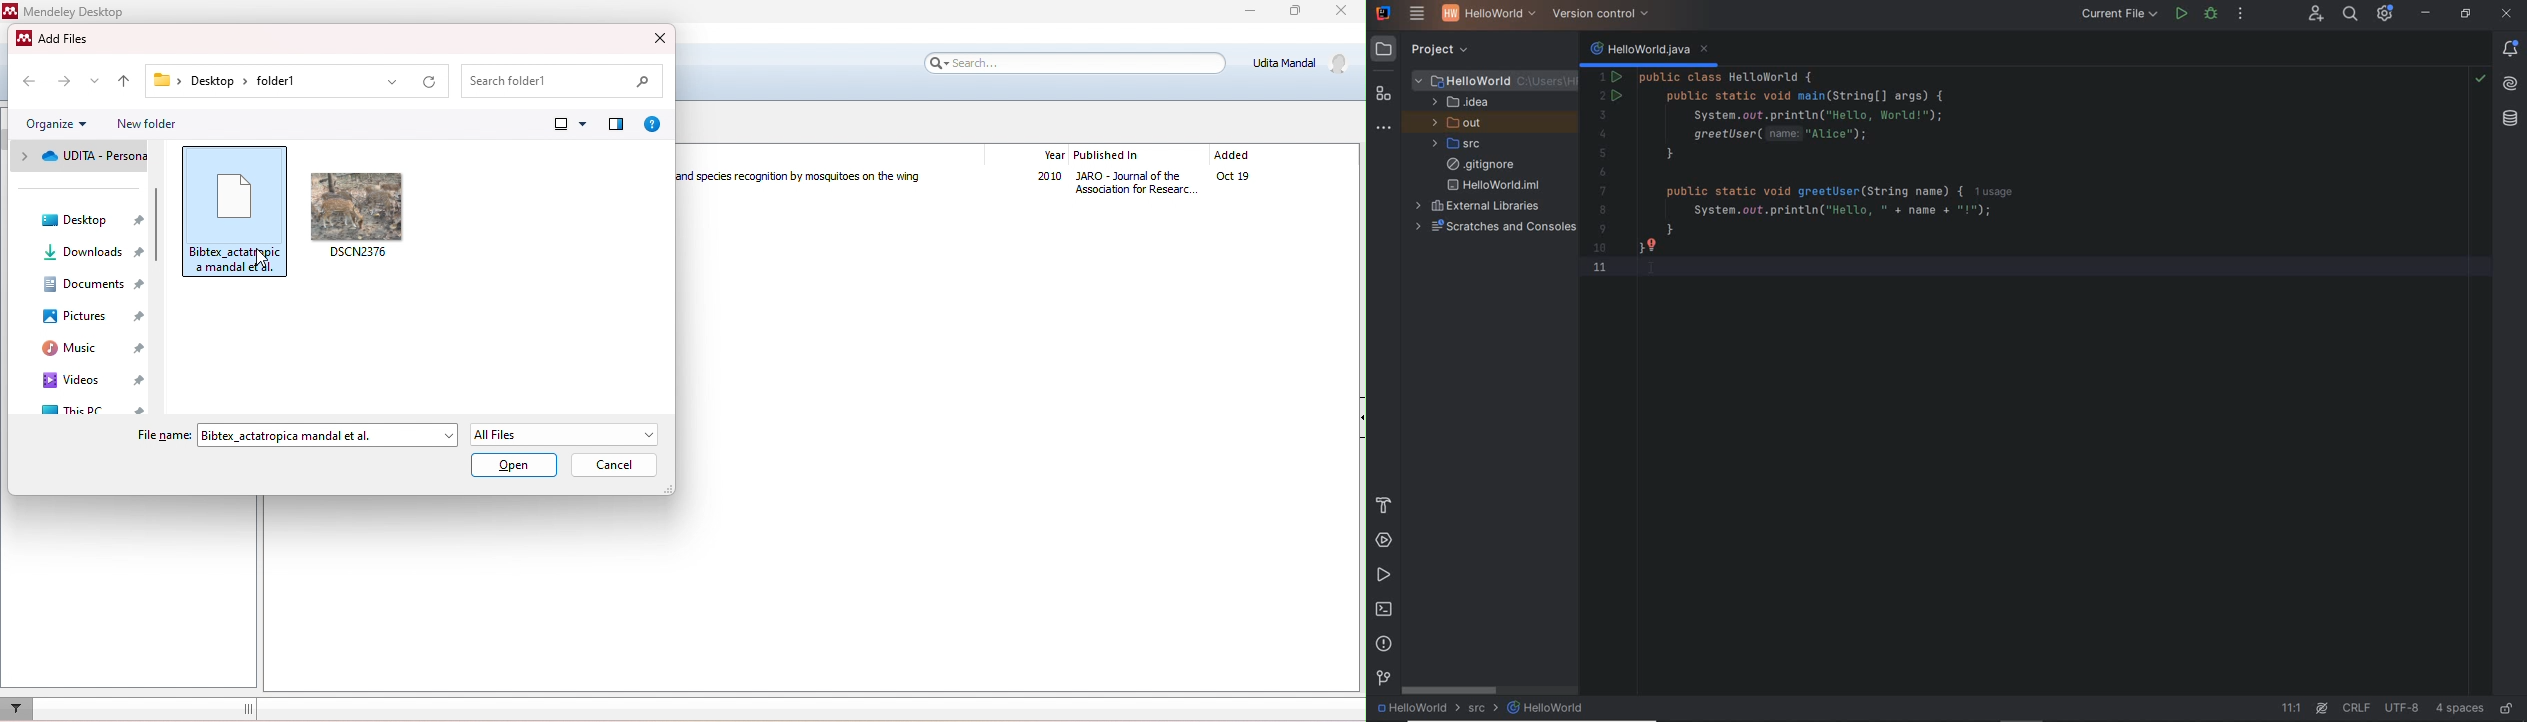  I want to click on get help, so click(654, 122).